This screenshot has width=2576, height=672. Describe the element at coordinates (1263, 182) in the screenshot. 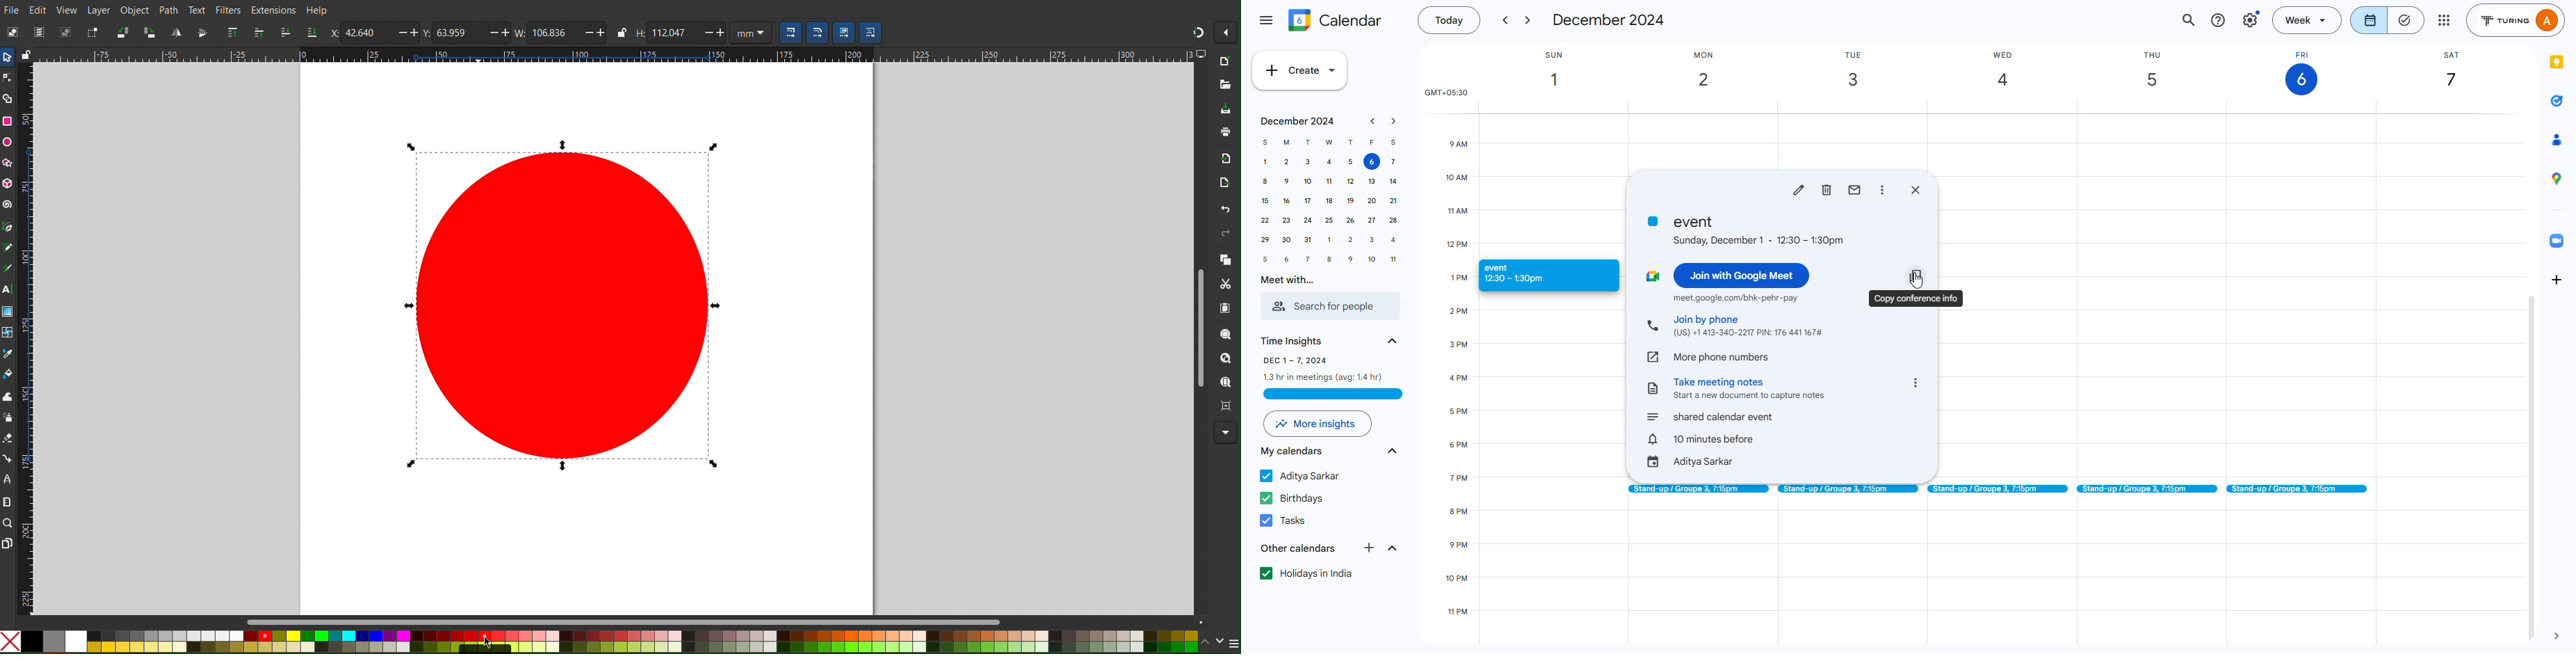

I see `8` at that location.